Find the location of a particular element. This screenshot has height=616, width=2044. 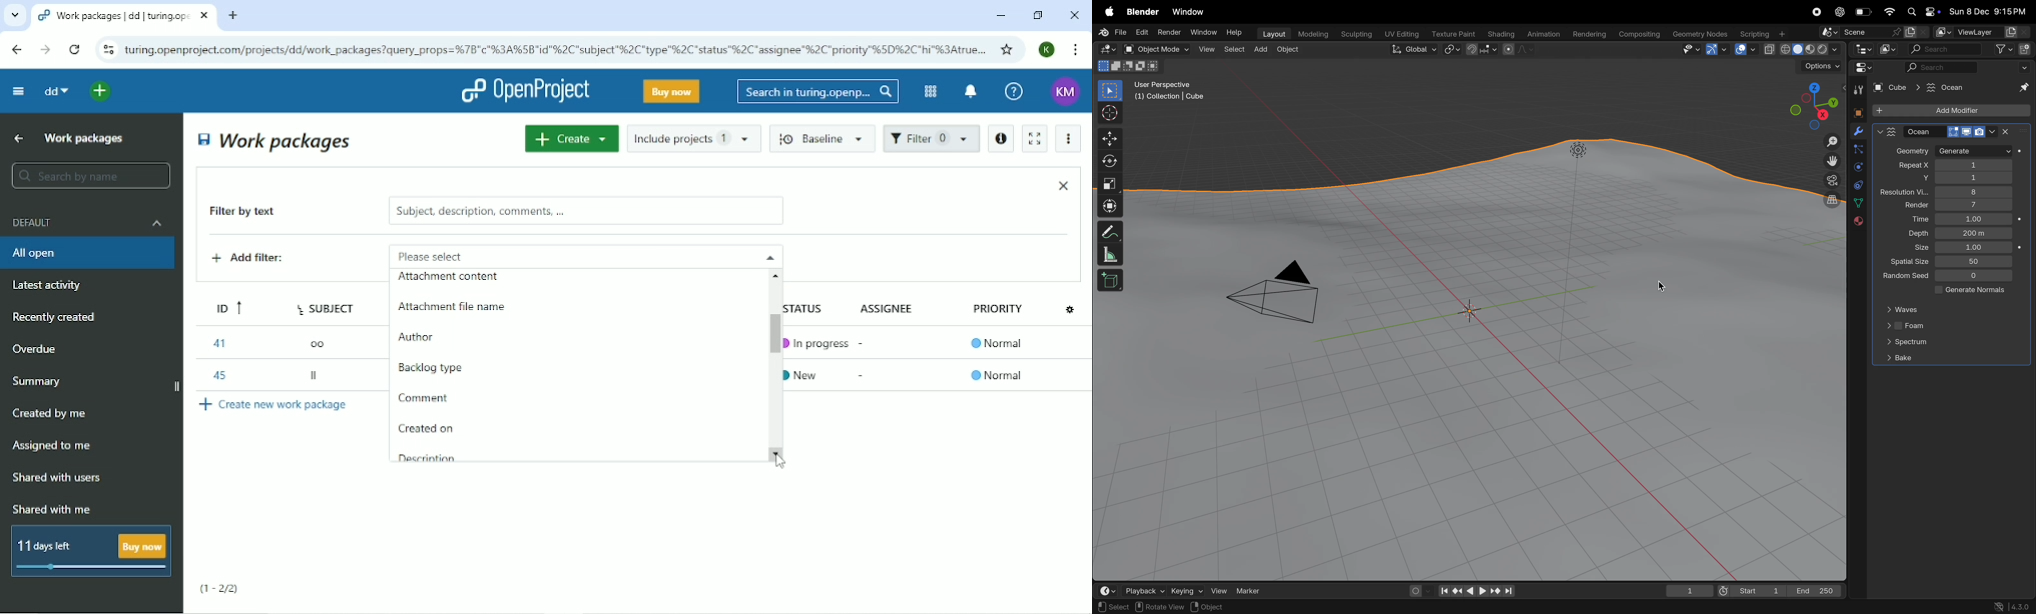

Normal is located at coordinates (997, 375).